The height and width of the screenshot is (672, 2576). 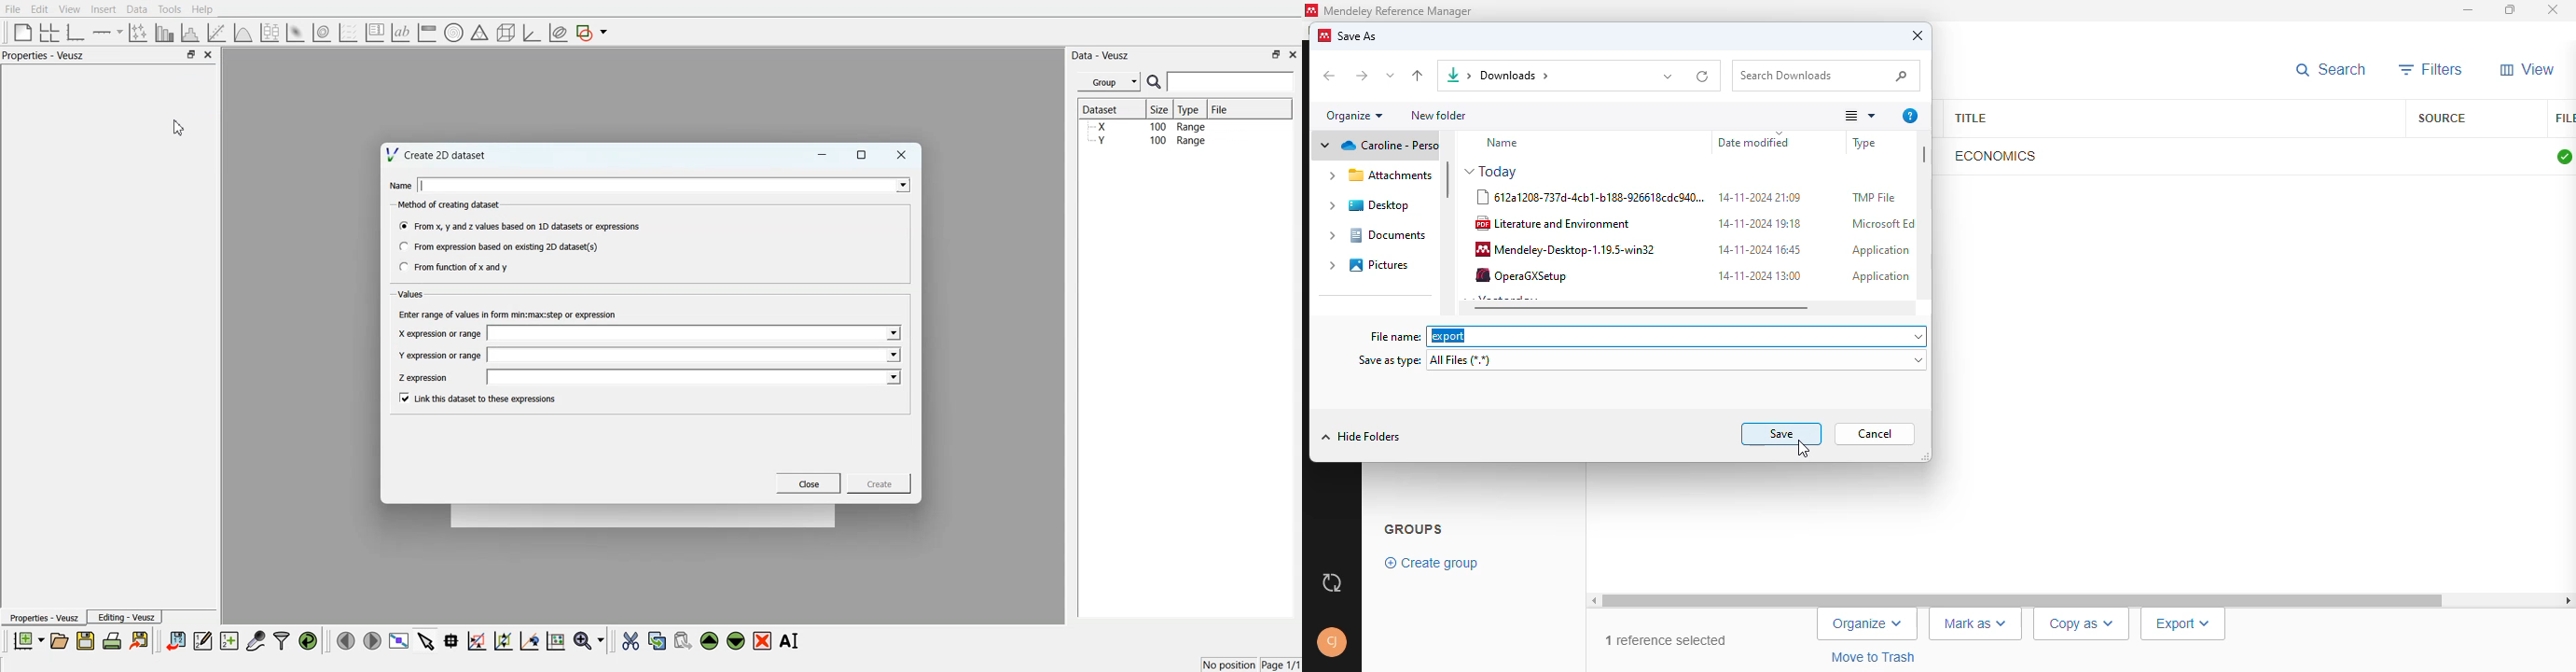 What do you see at coordinates (2565, 119) in the screenshot?
I see `file` at bounding box center [2565, 119].